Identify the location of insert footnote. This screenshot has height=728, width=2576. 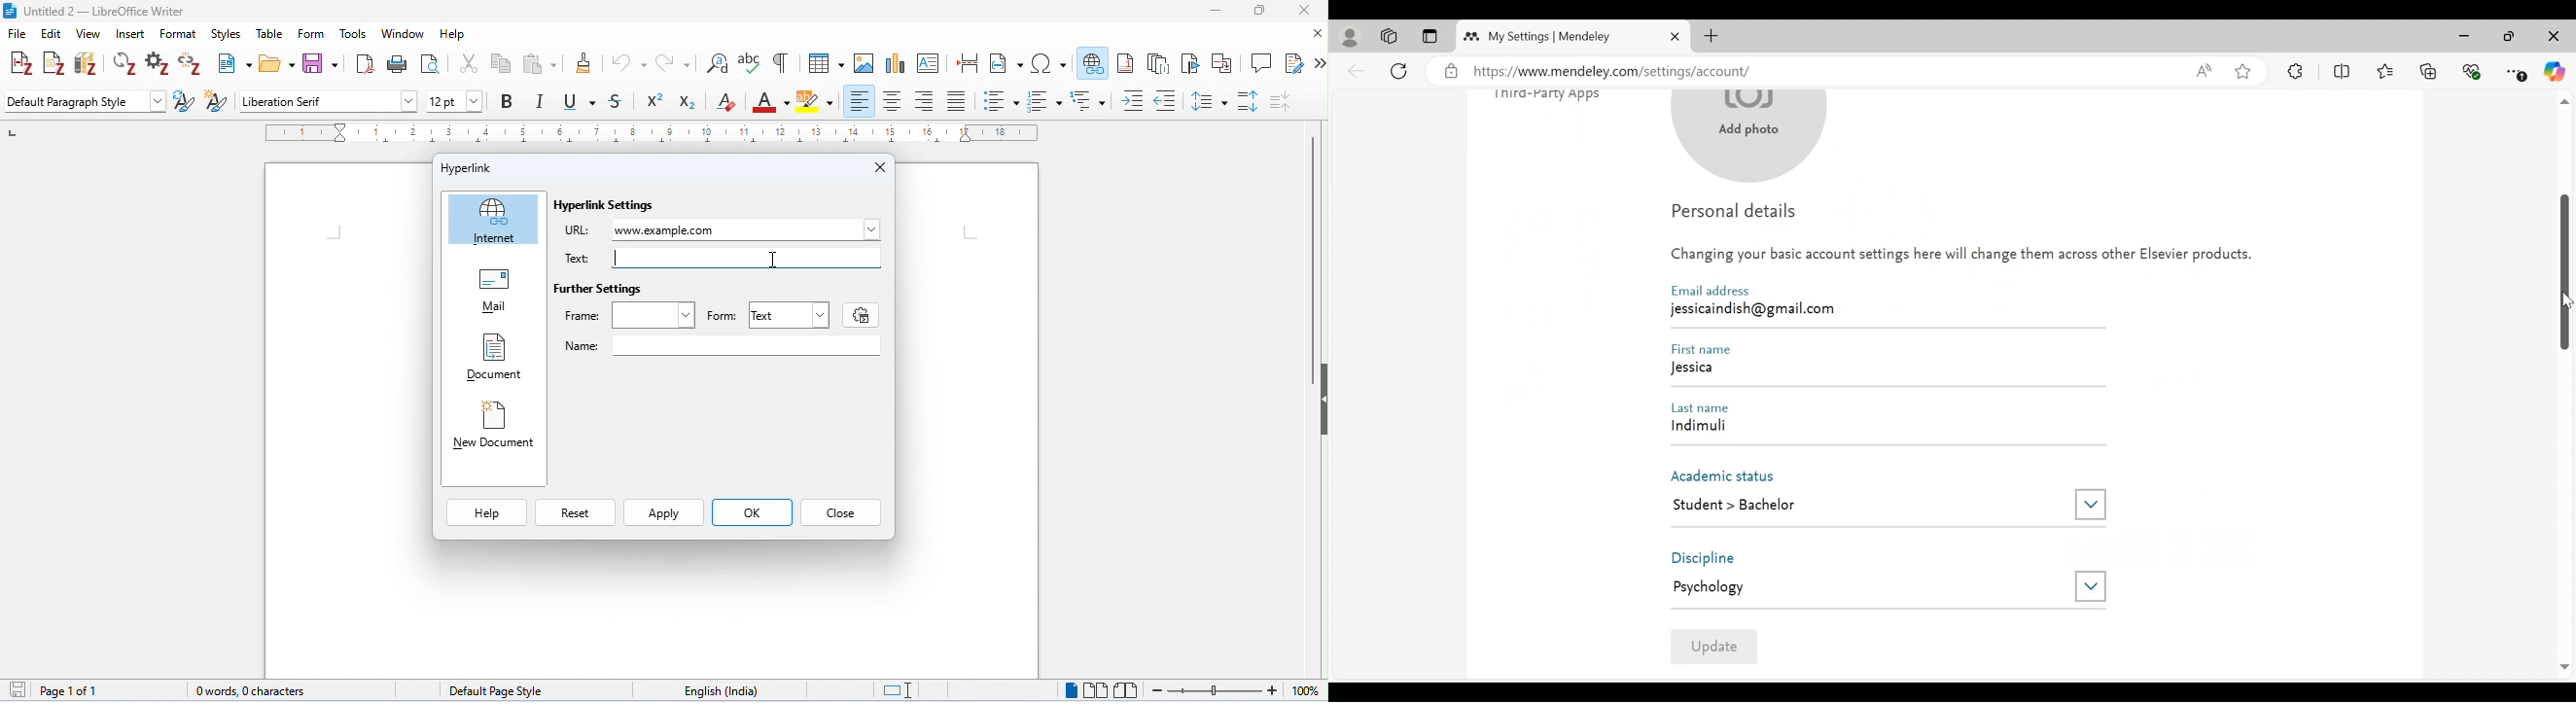
(1125, 62).